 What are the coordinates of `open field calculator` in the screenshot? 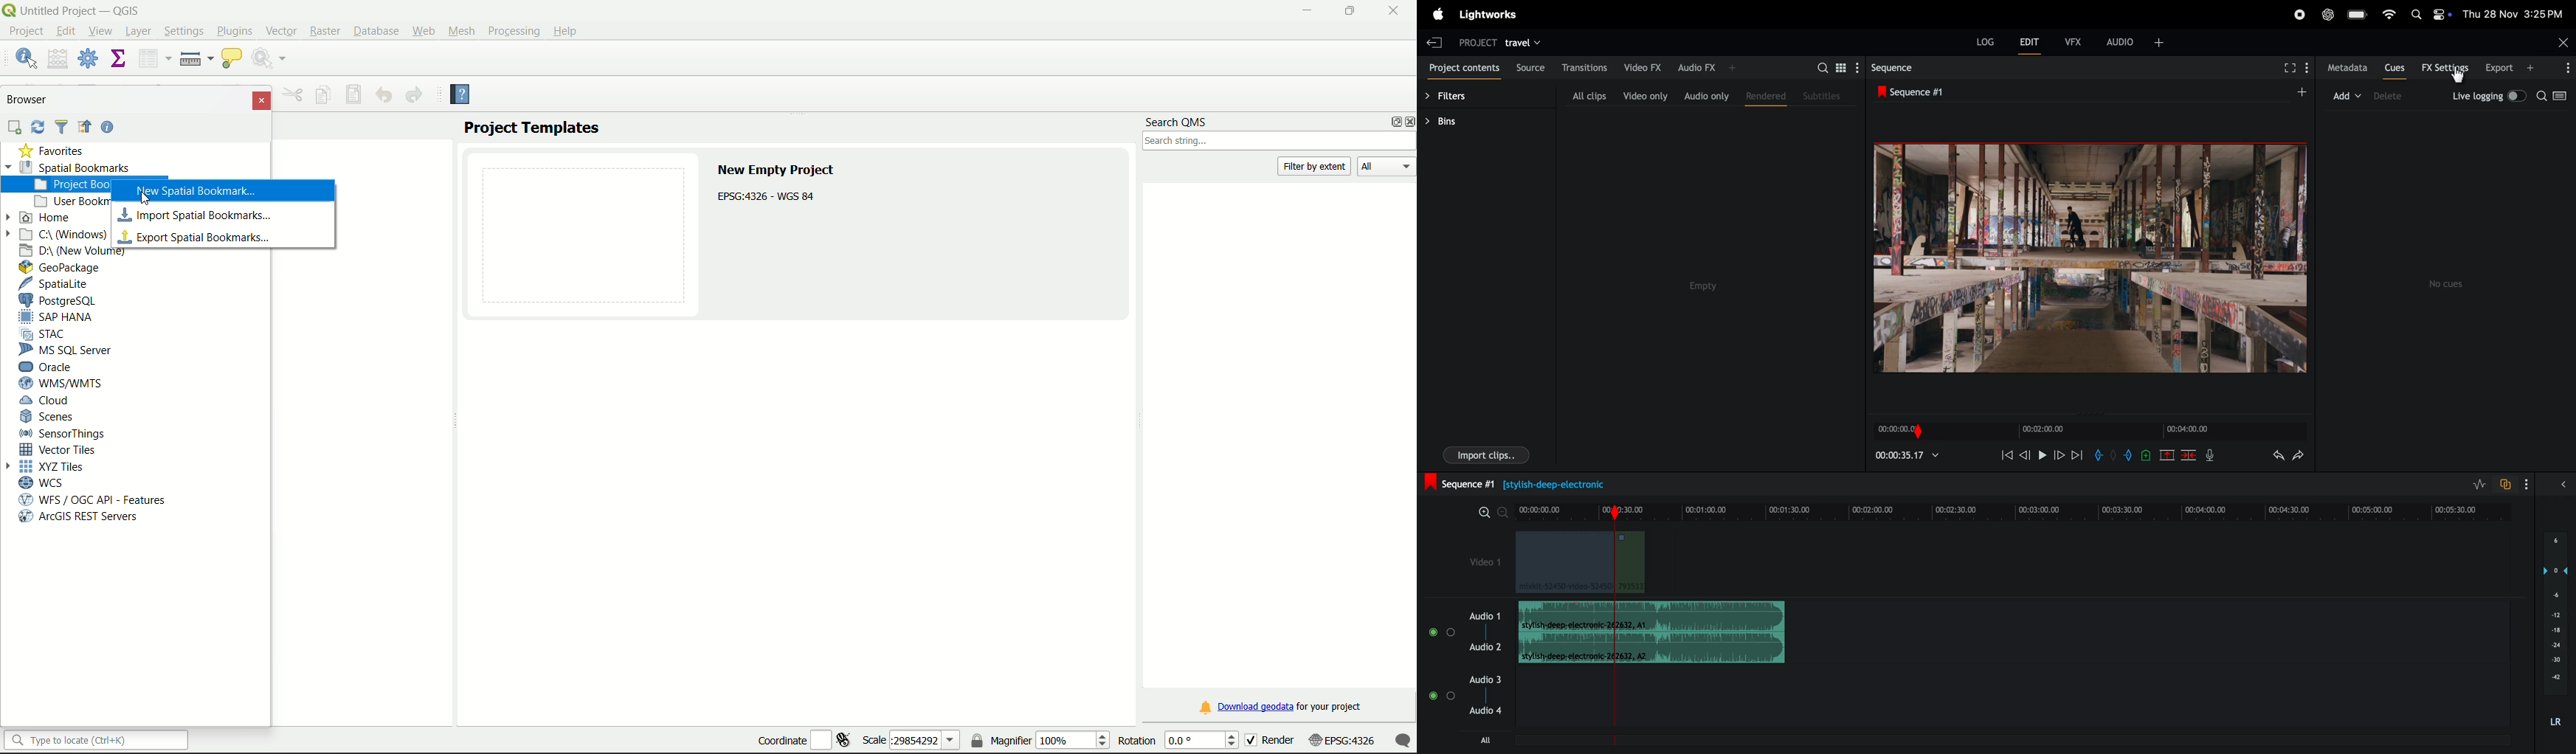 It's located at (58, 58).